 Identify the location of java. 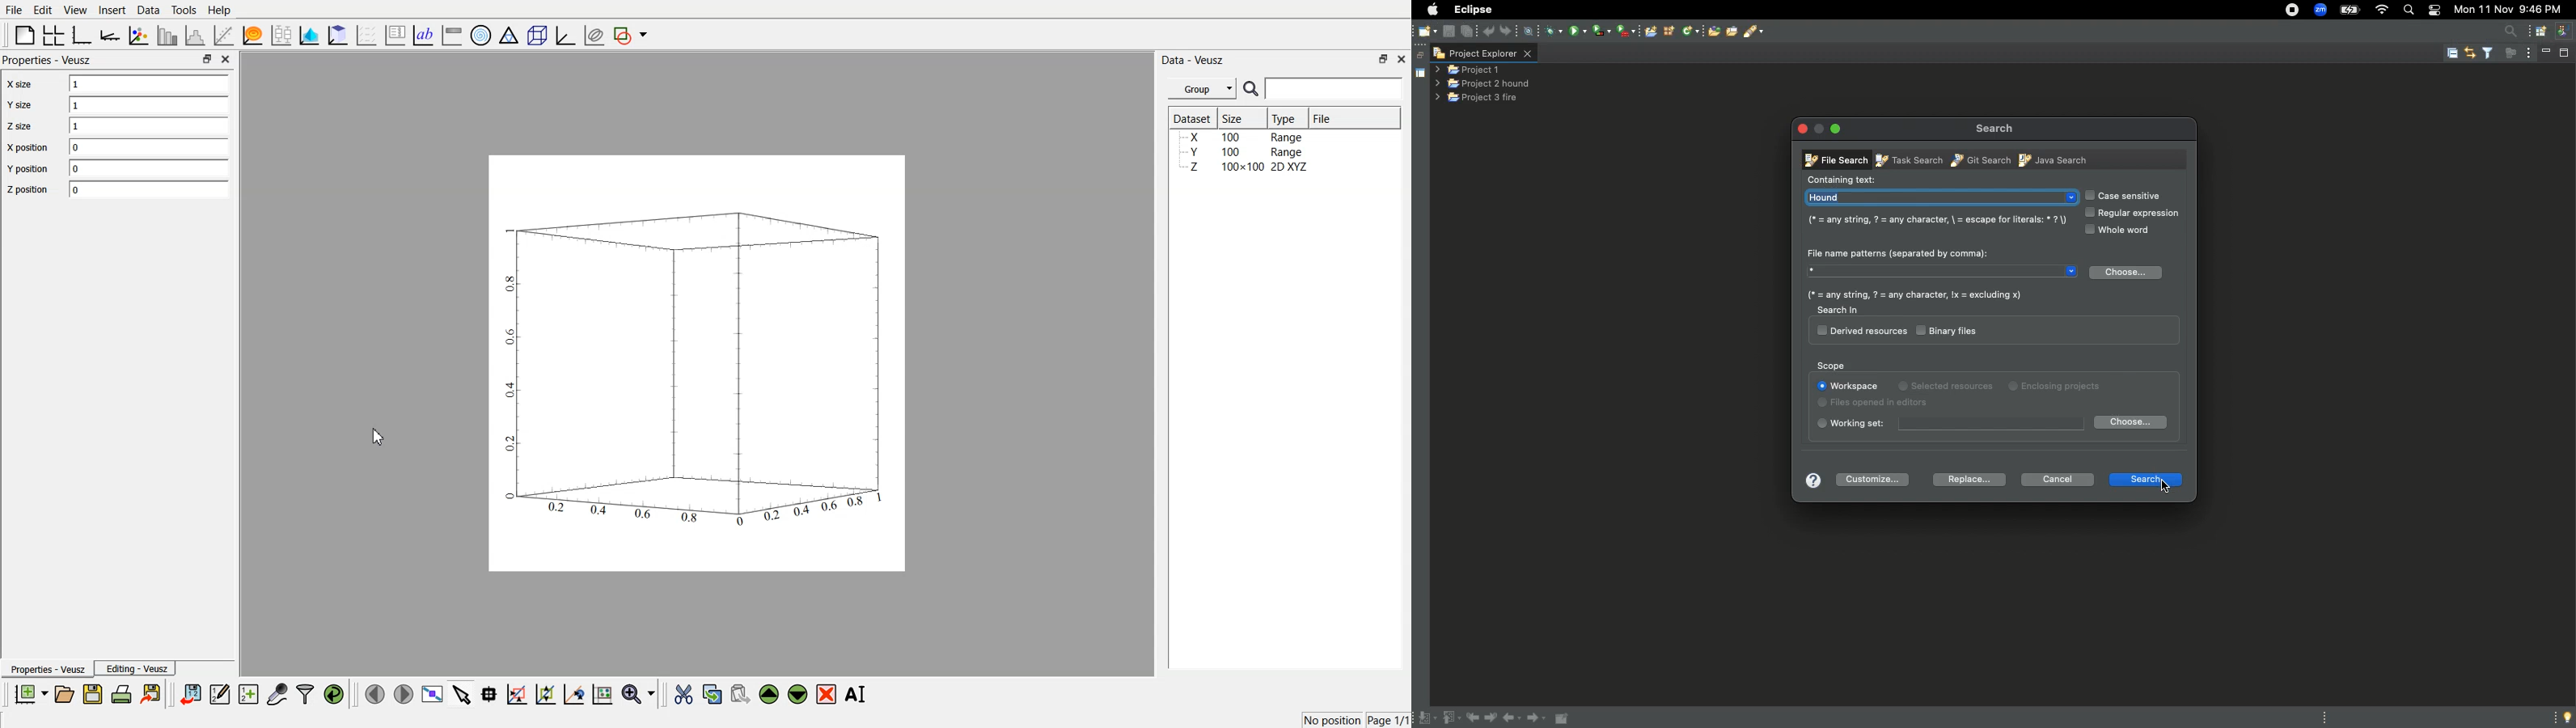
(2565, 29).